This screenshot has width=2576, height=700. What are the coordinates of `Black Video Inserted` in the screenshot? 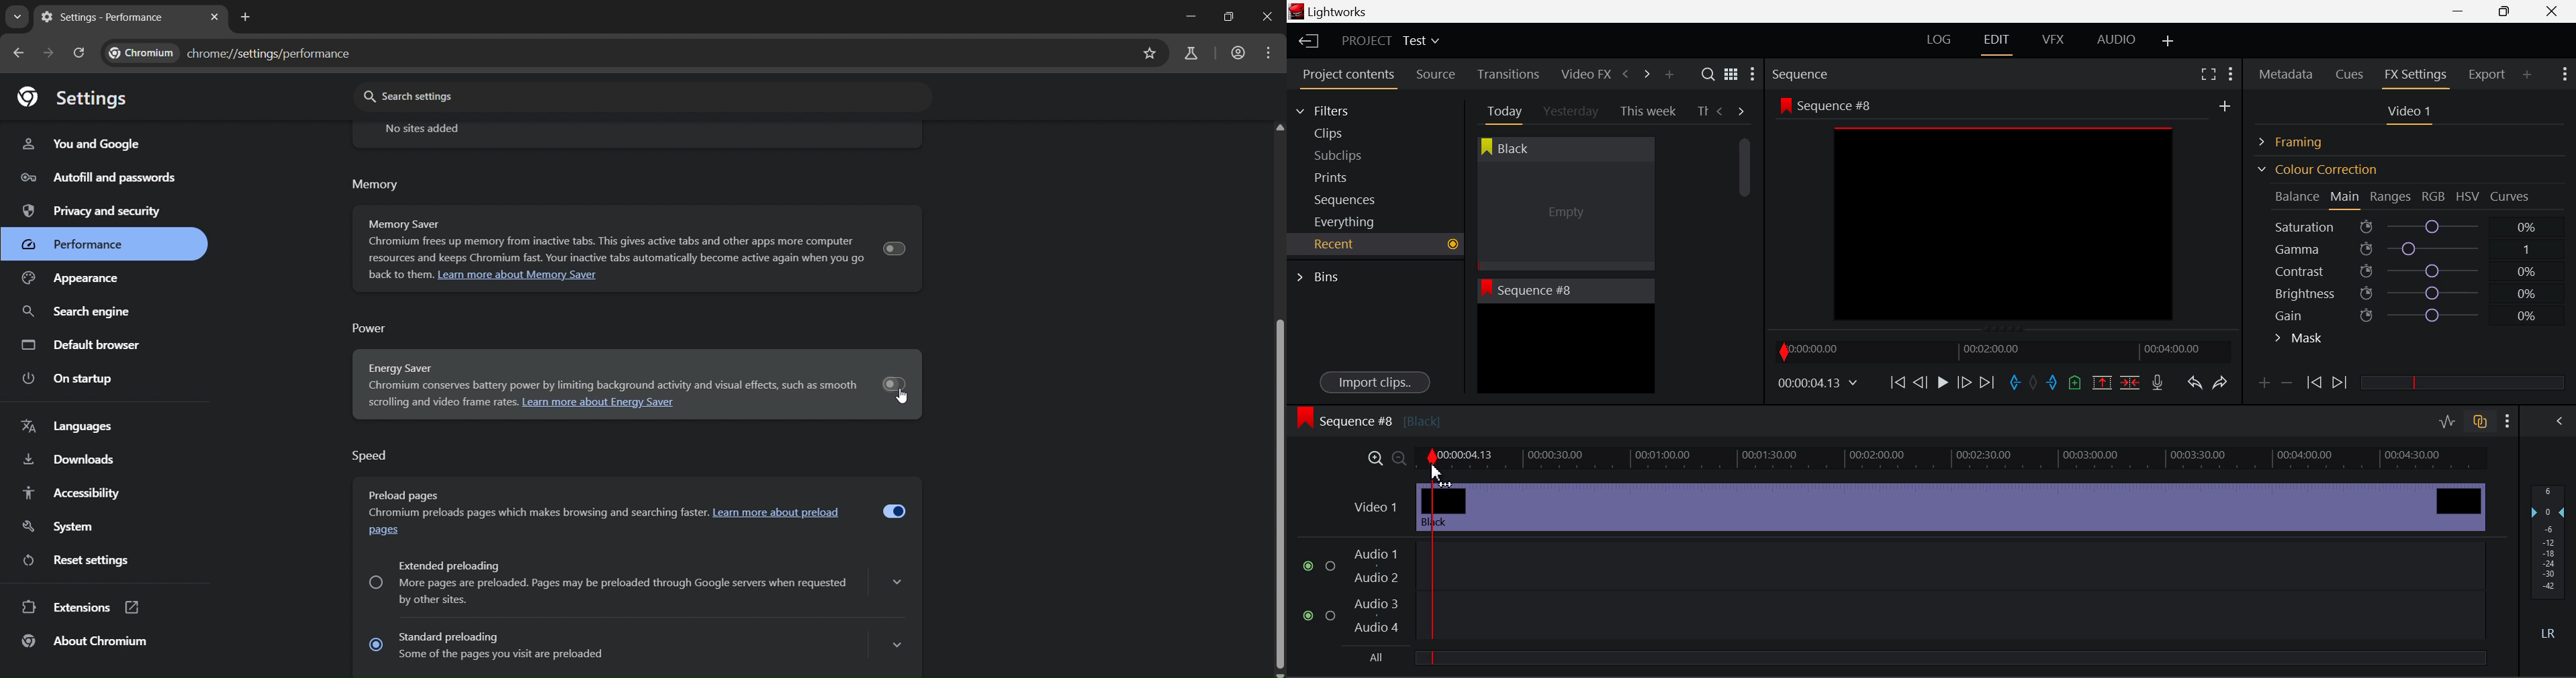 It's located at (1951, 505).